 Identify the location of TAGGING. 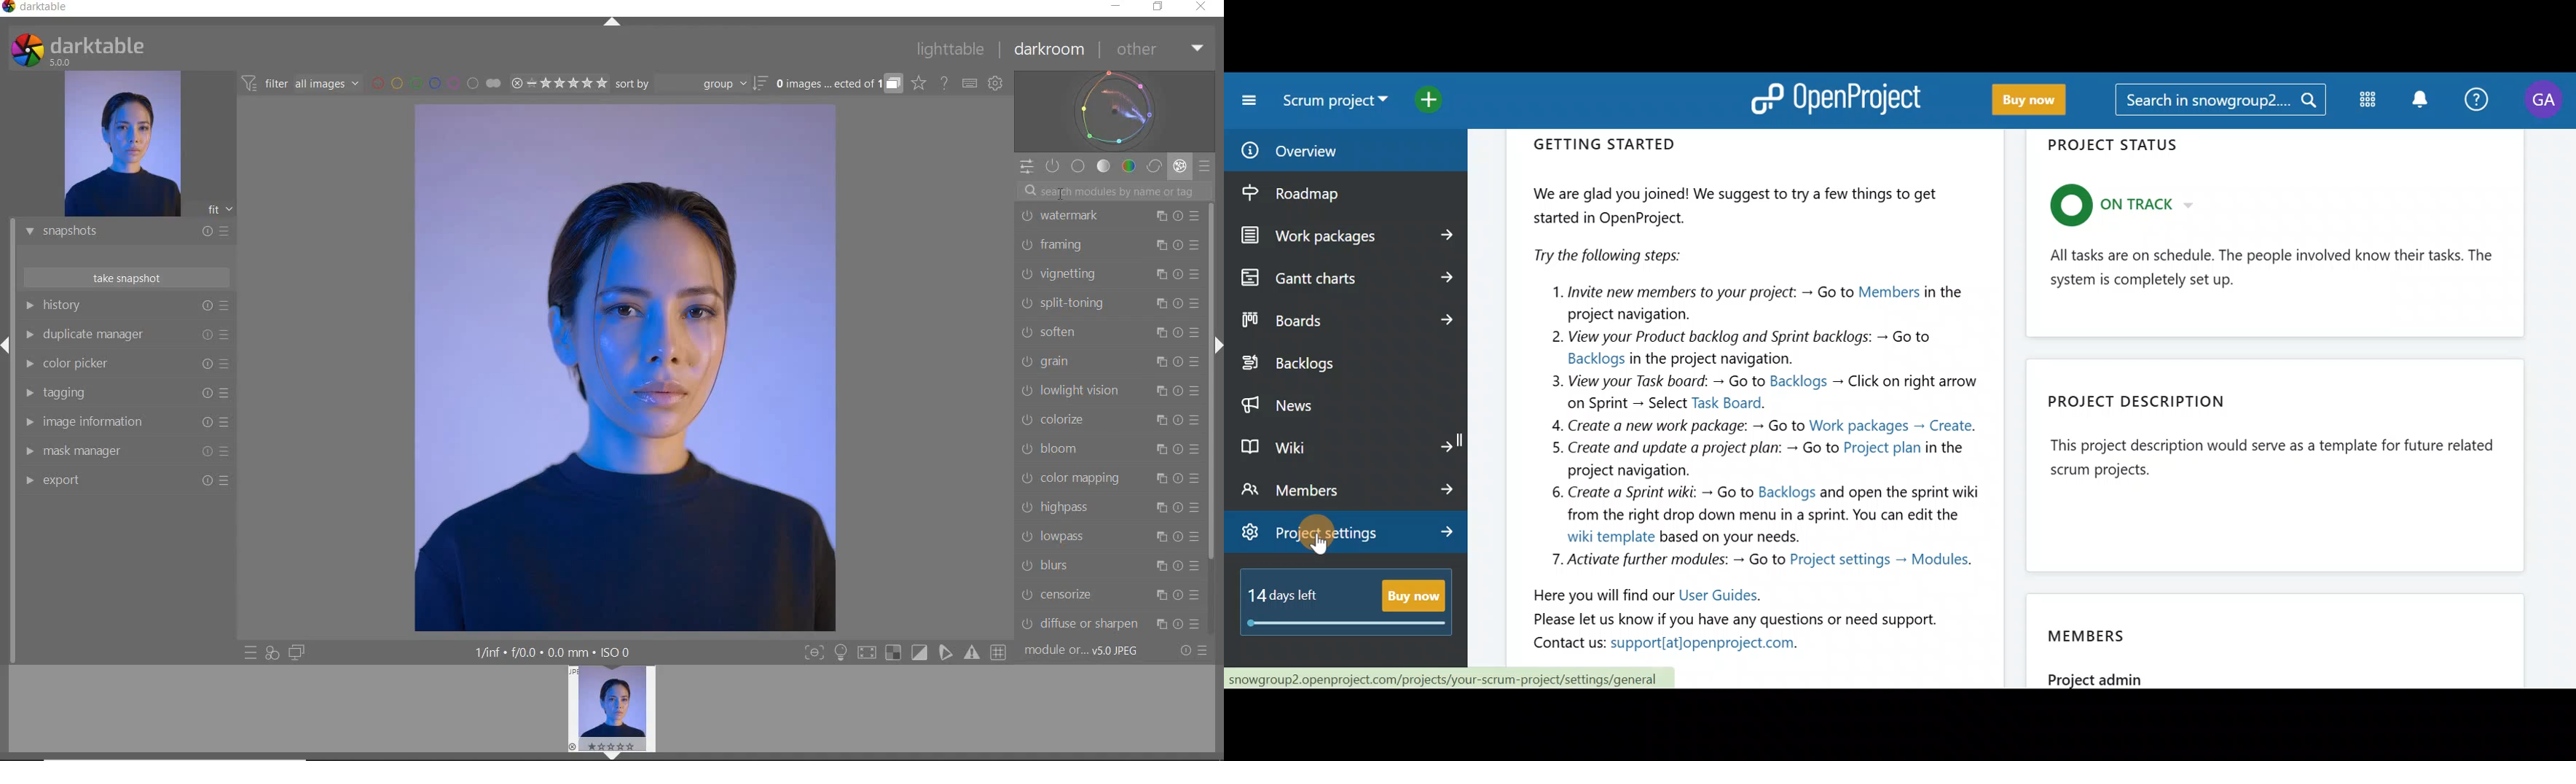
(123, 394).